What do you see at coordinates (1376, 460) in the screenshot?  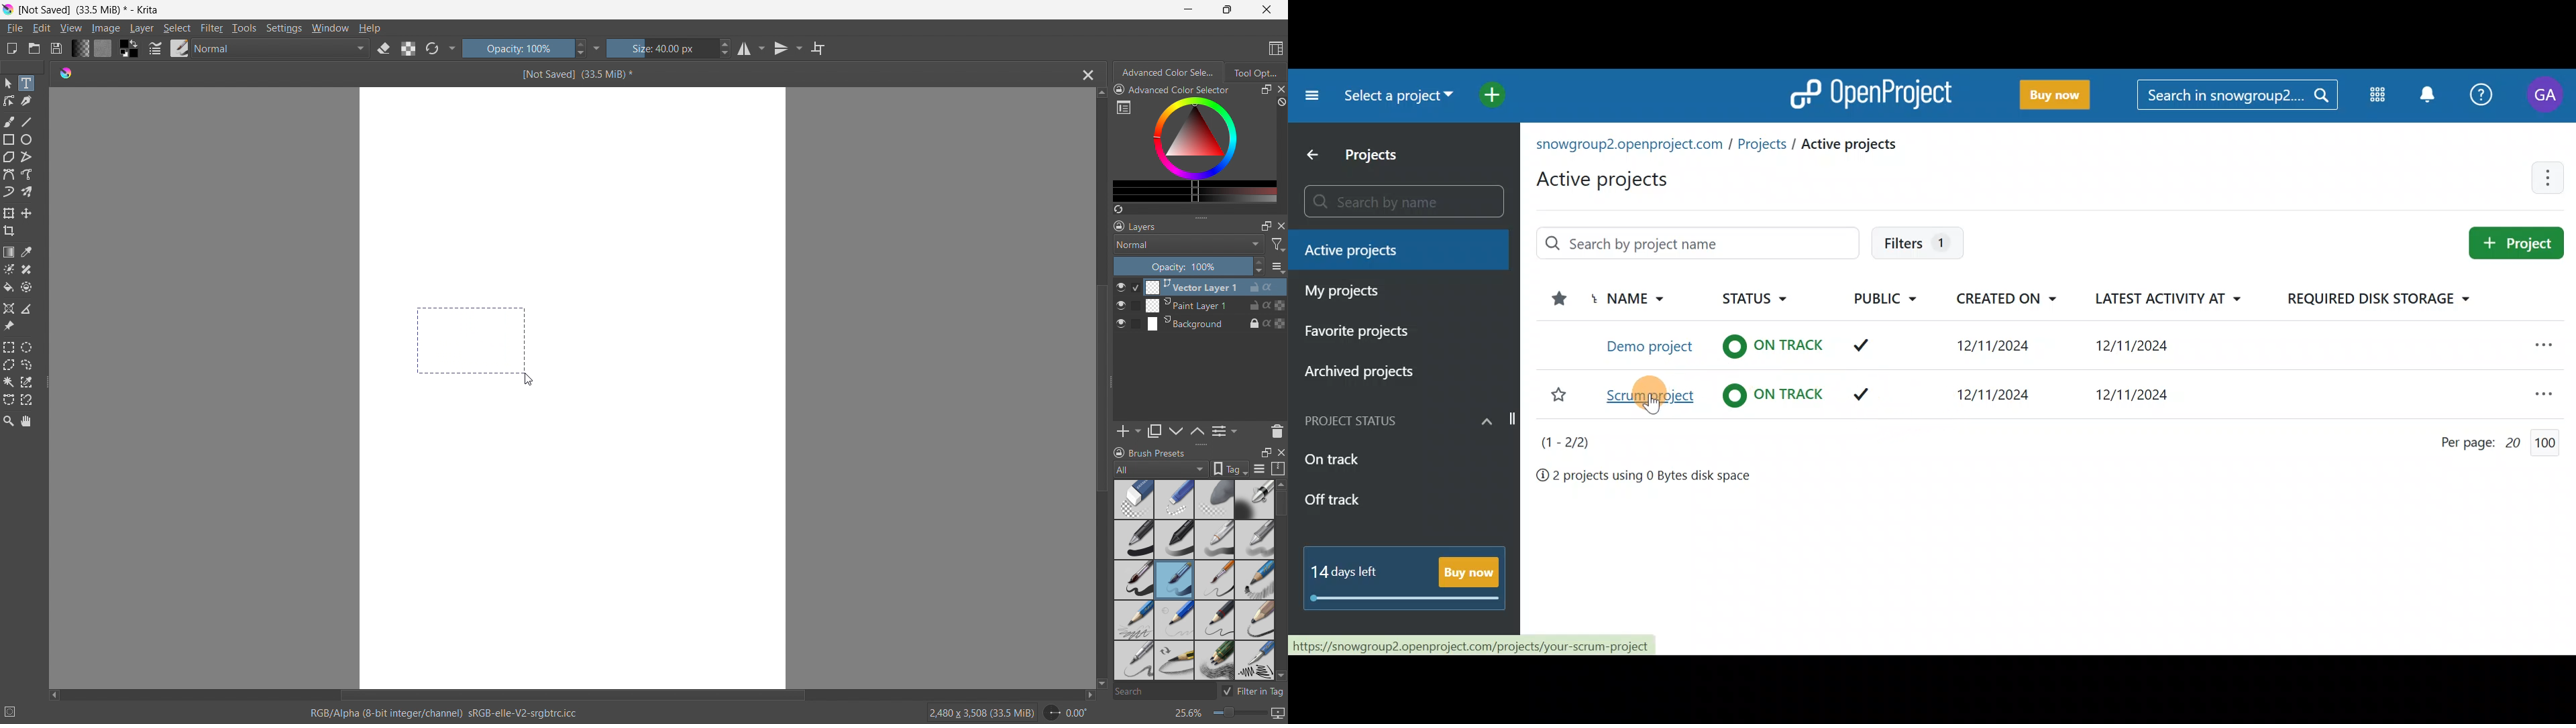 I see `On track` at bounding box center [1376, 460].